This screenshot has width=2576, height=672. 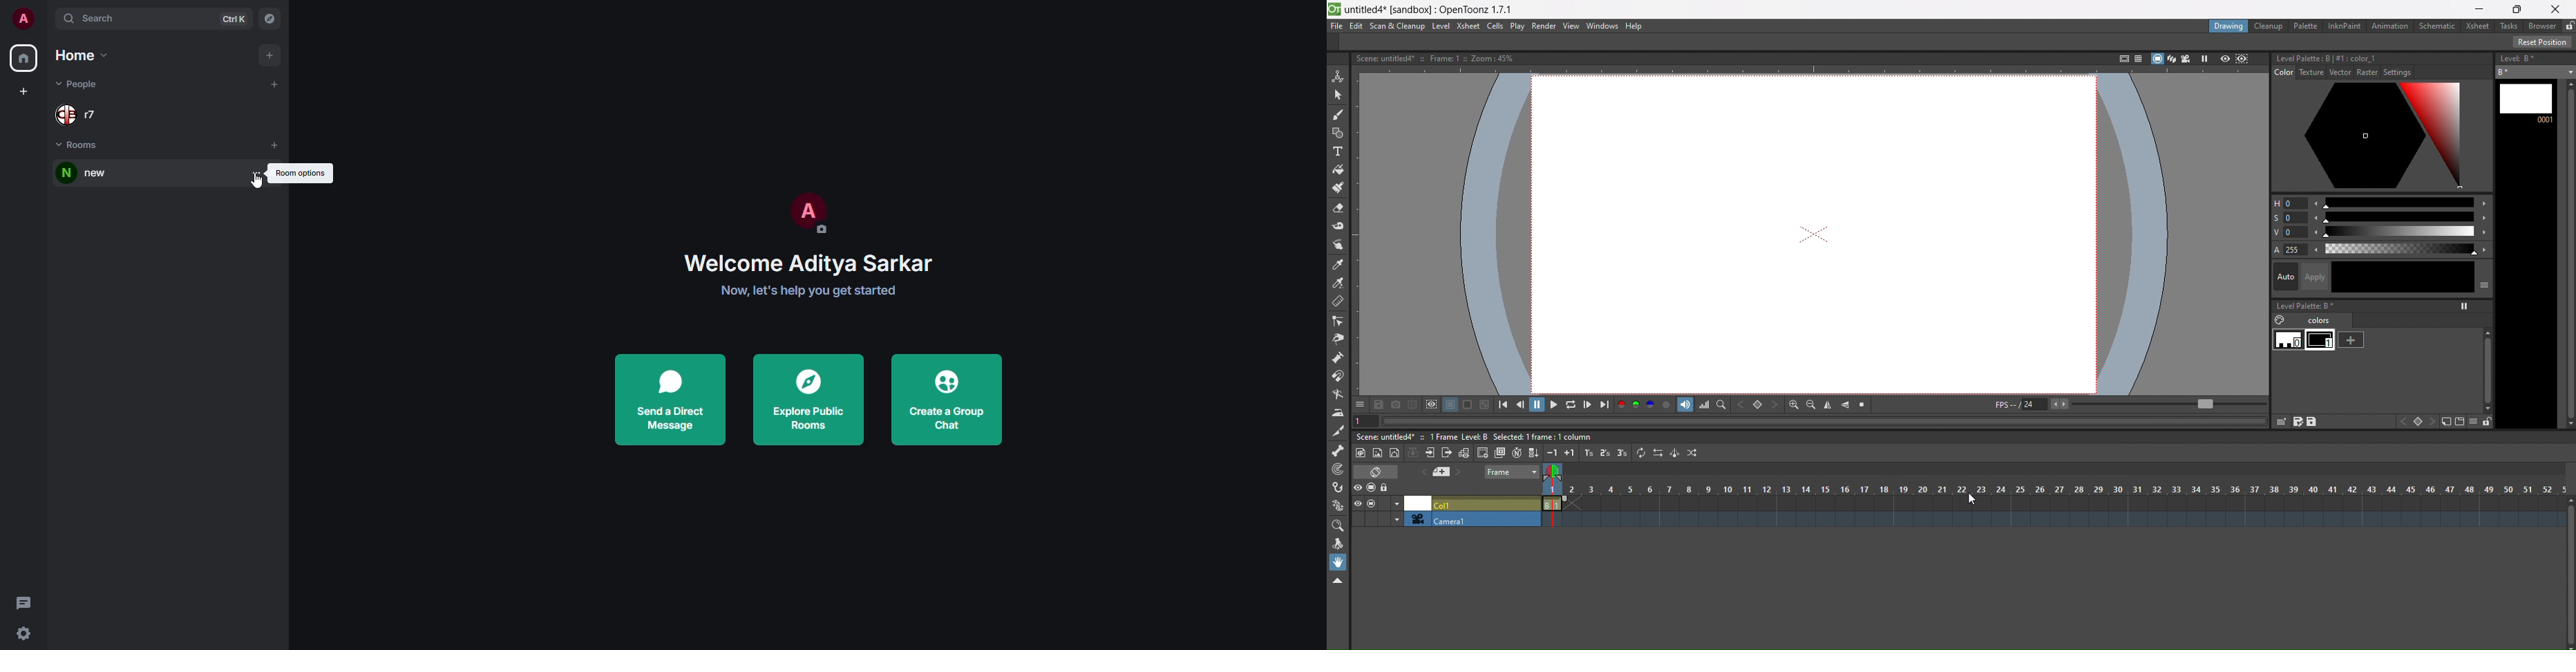 What do you see at coordinates (77, 142) in the screenshot?
I see `rooms` at bounding box center [77, 142].